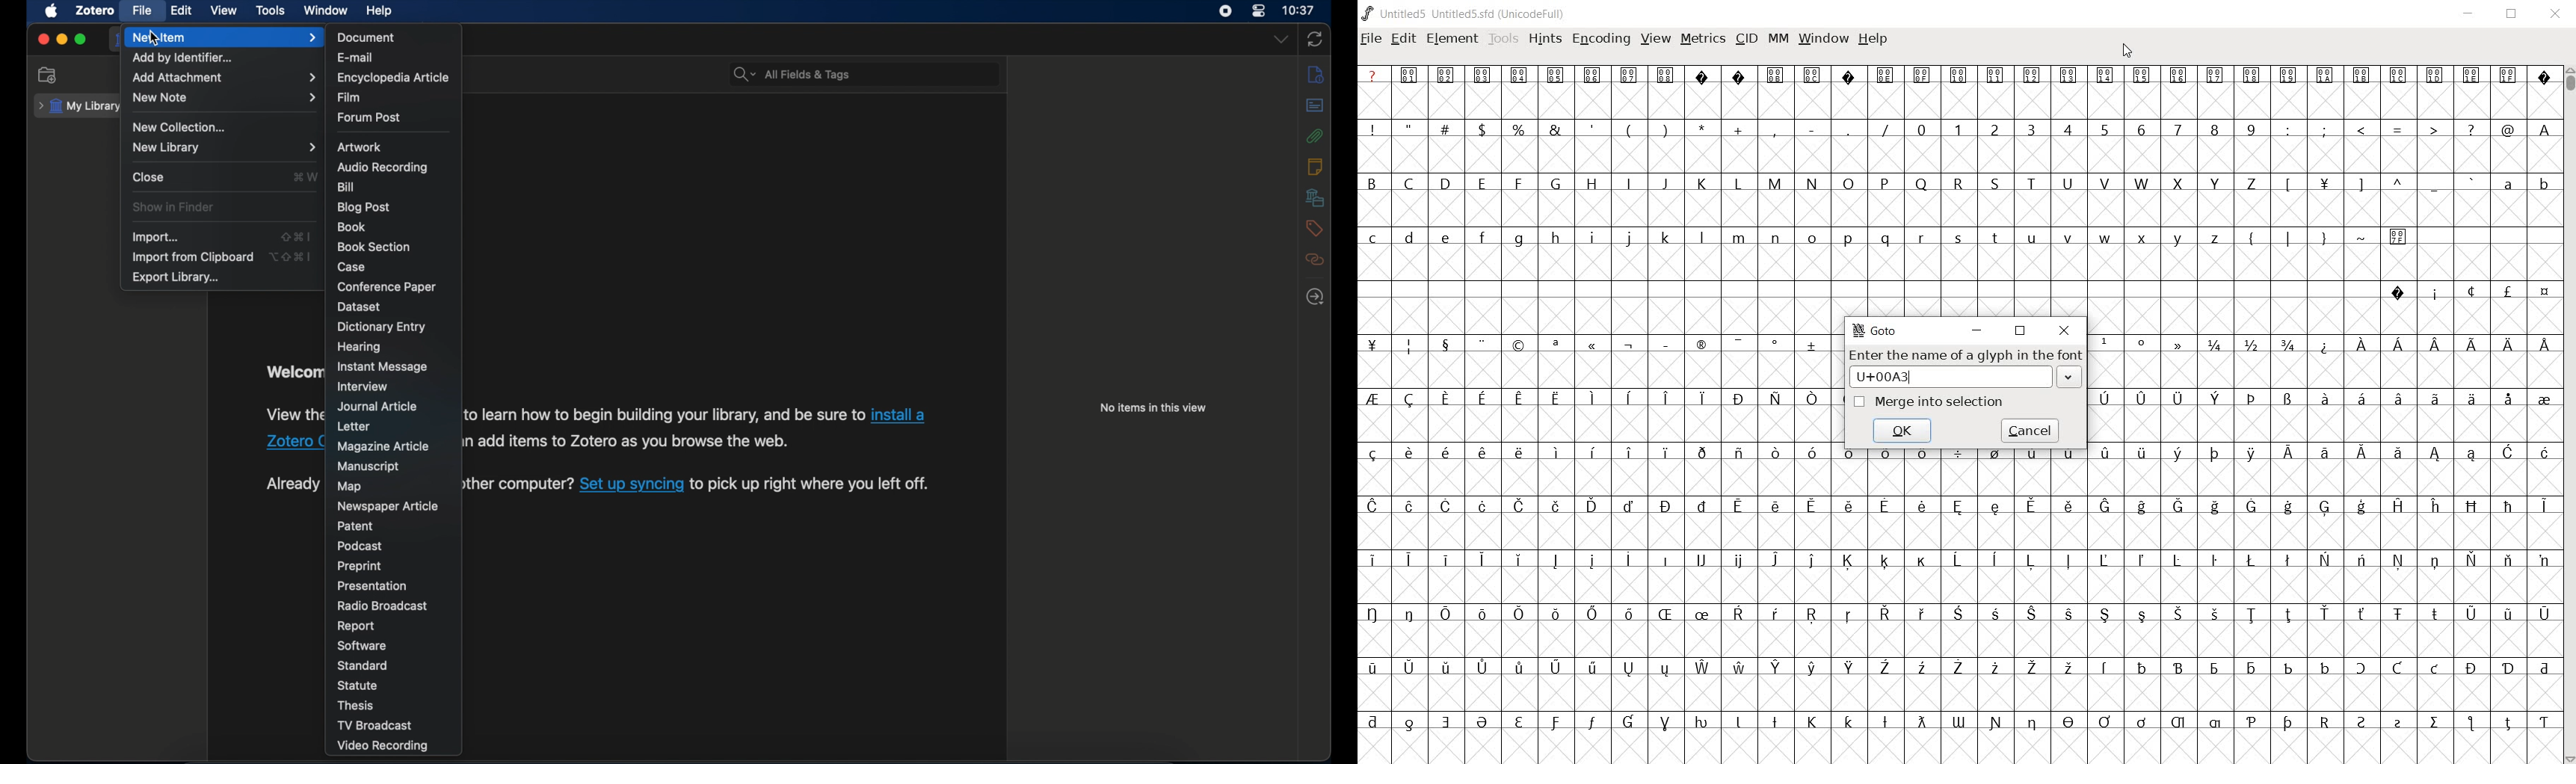 The image size is (2576, 784). Describe the element at coordinates (1655, 37) in the screenshot. I see `VIEW` at that location.